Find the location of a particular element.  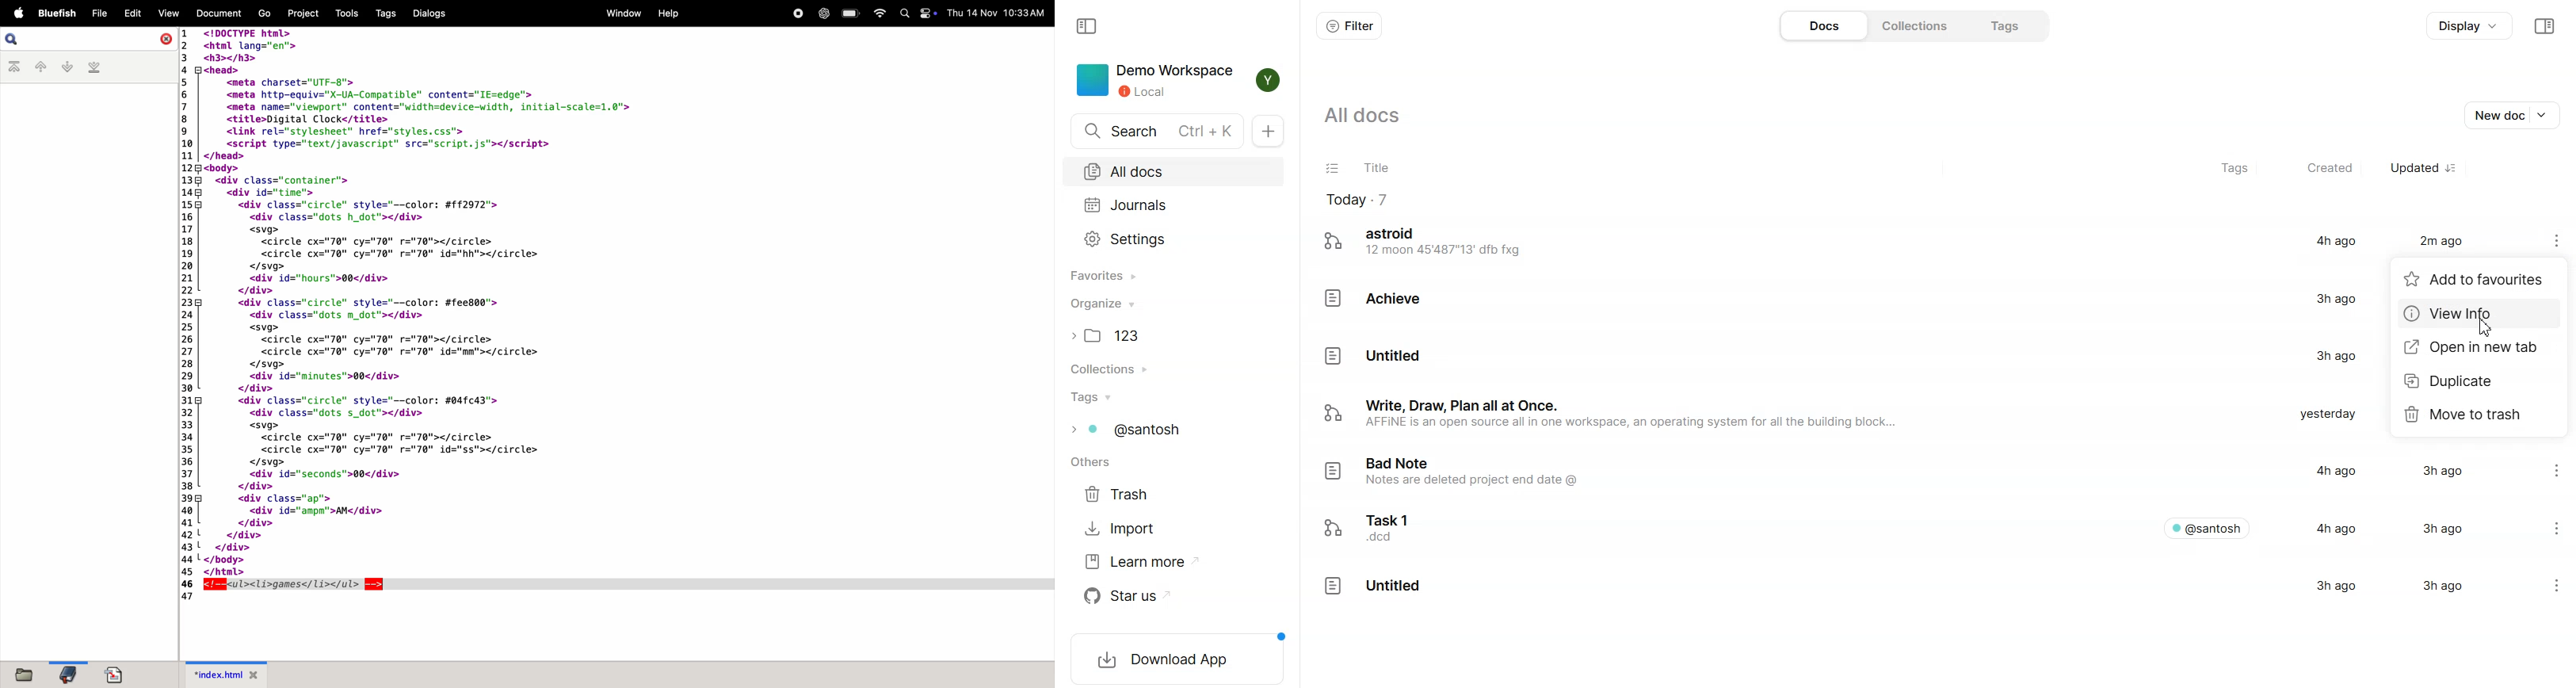

Collection is located at coordinates (1174, 369).